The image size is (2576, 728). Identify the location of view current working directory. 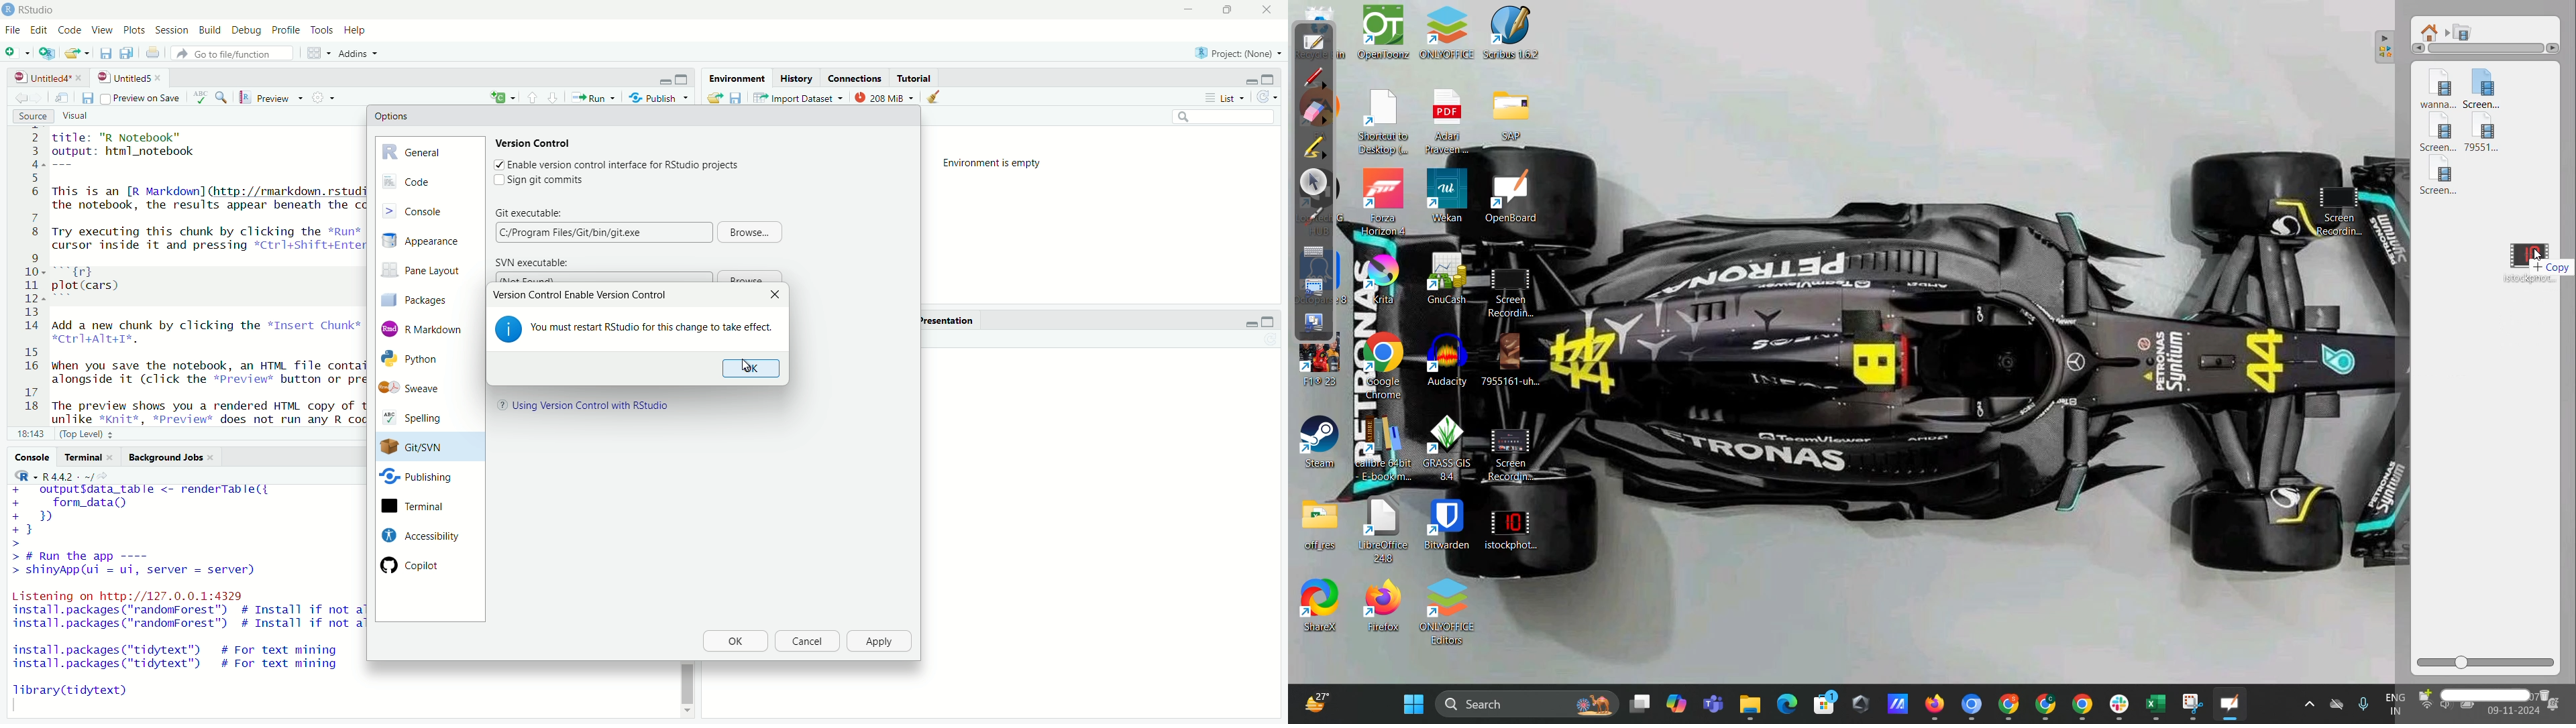
(106, 475).